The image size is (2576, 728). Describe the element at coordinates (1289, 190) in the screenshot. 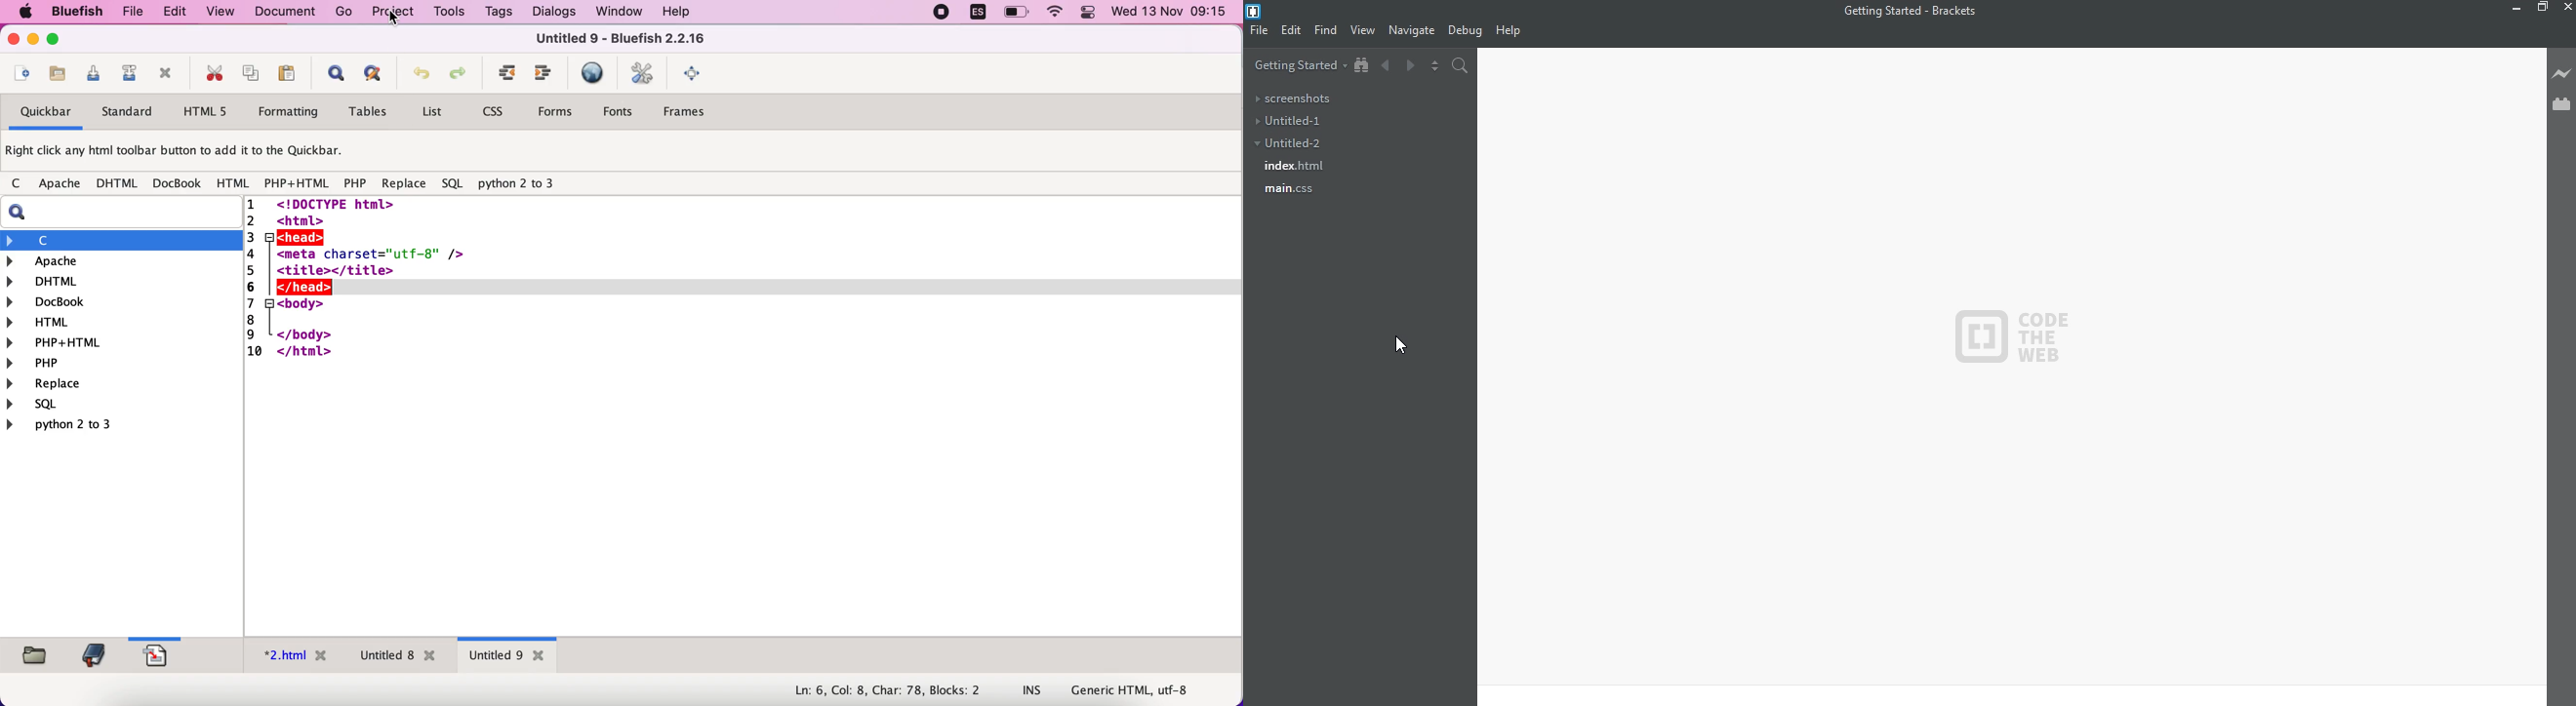

I see `main.css` at that location.